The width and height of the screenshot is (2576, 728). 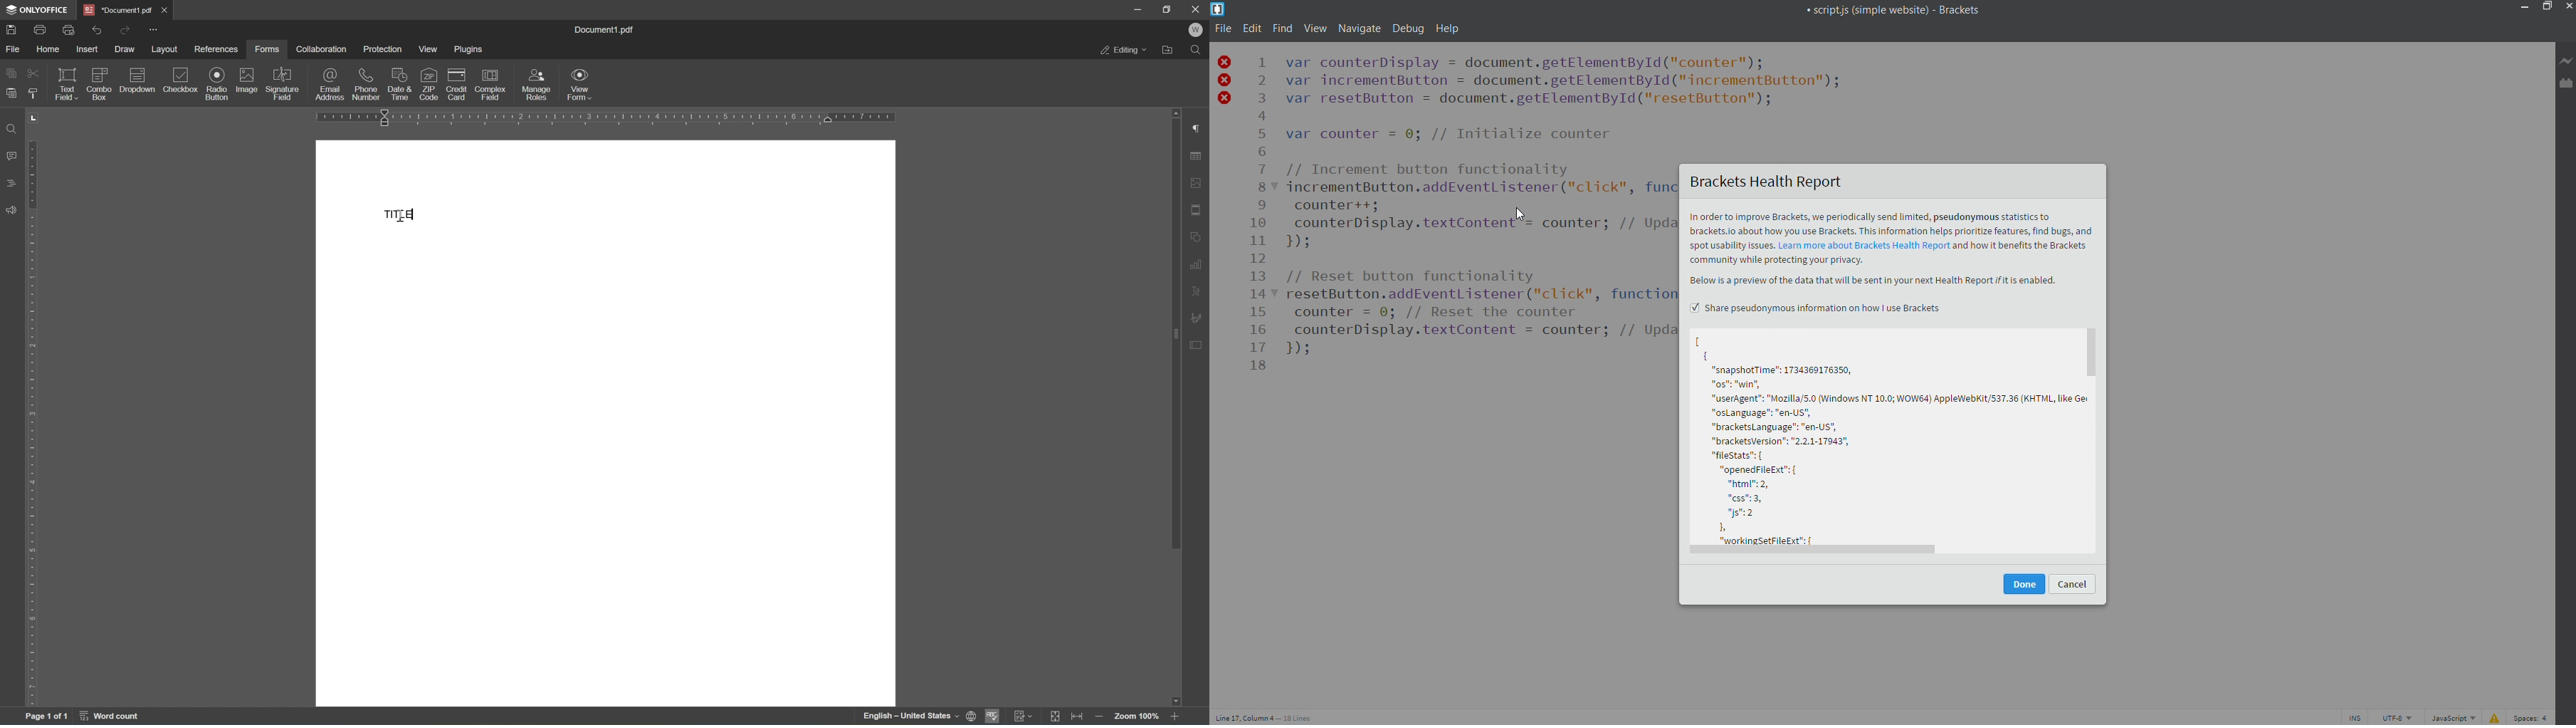 I want to click on forms, so click(x=269, y=49).